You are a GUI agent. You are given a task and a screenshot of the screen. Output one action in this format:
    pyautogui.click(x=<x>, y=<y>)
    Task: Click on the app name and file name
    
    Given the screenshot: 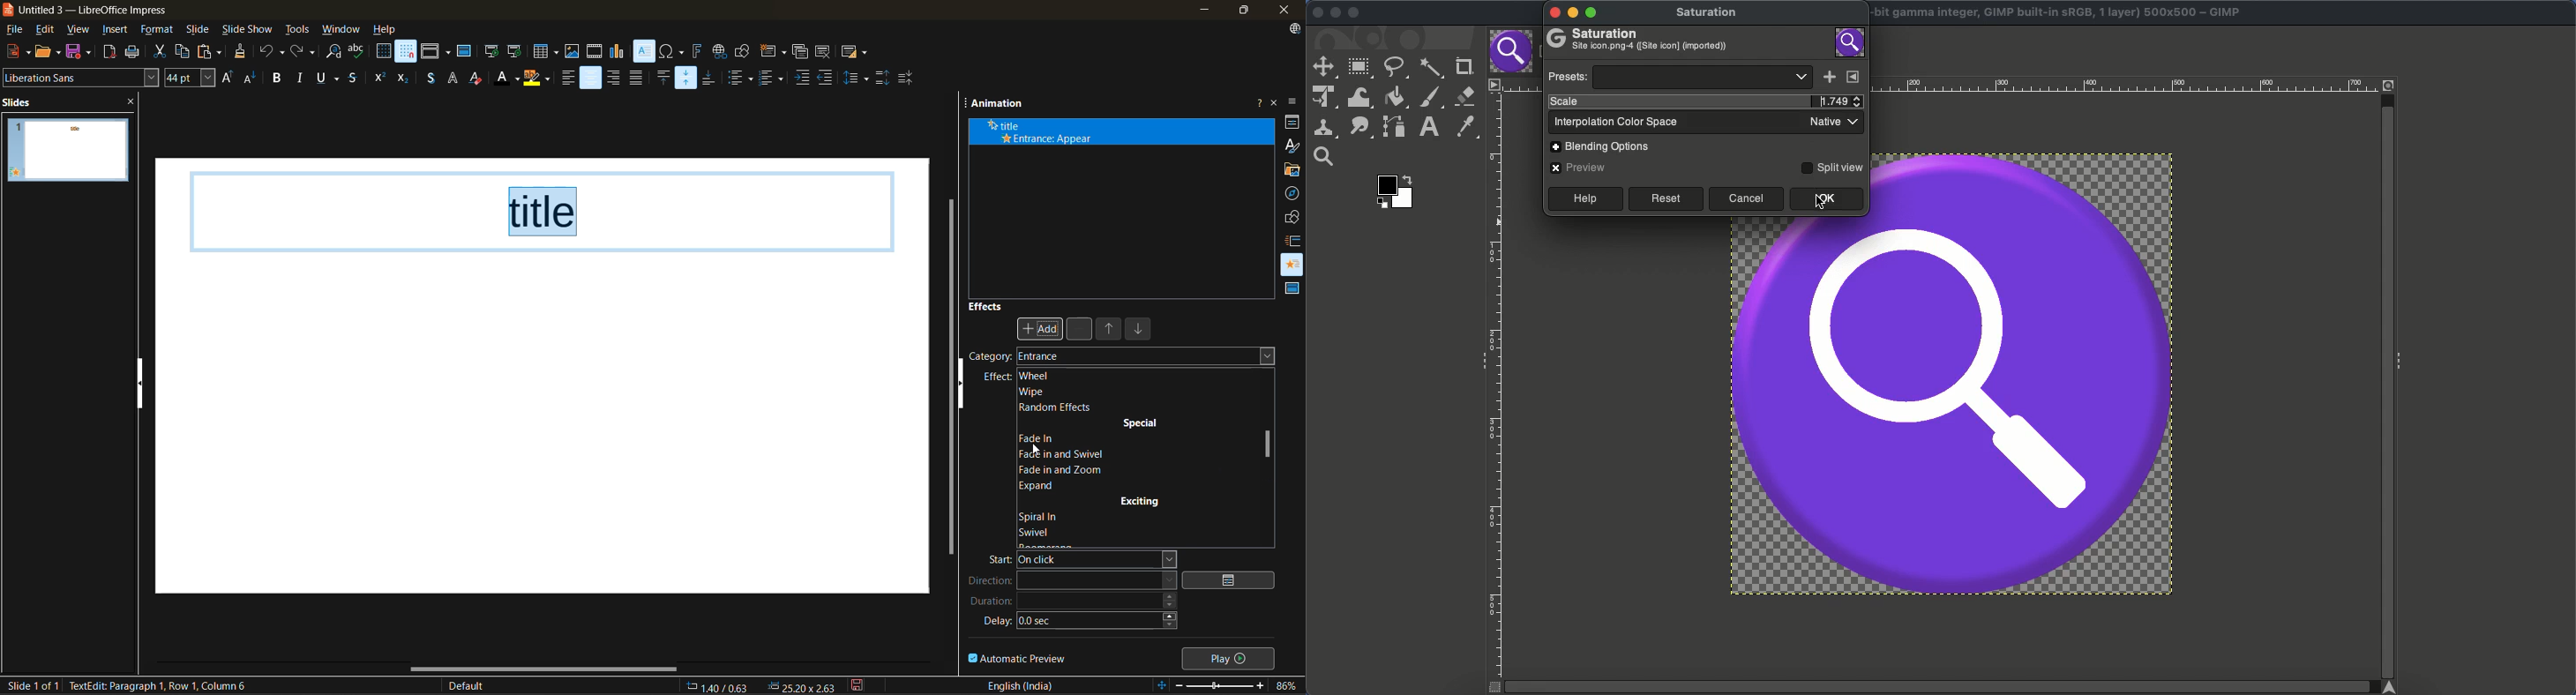 What is the action you would take?
    pyautogui.click(x=94, y=10)
    